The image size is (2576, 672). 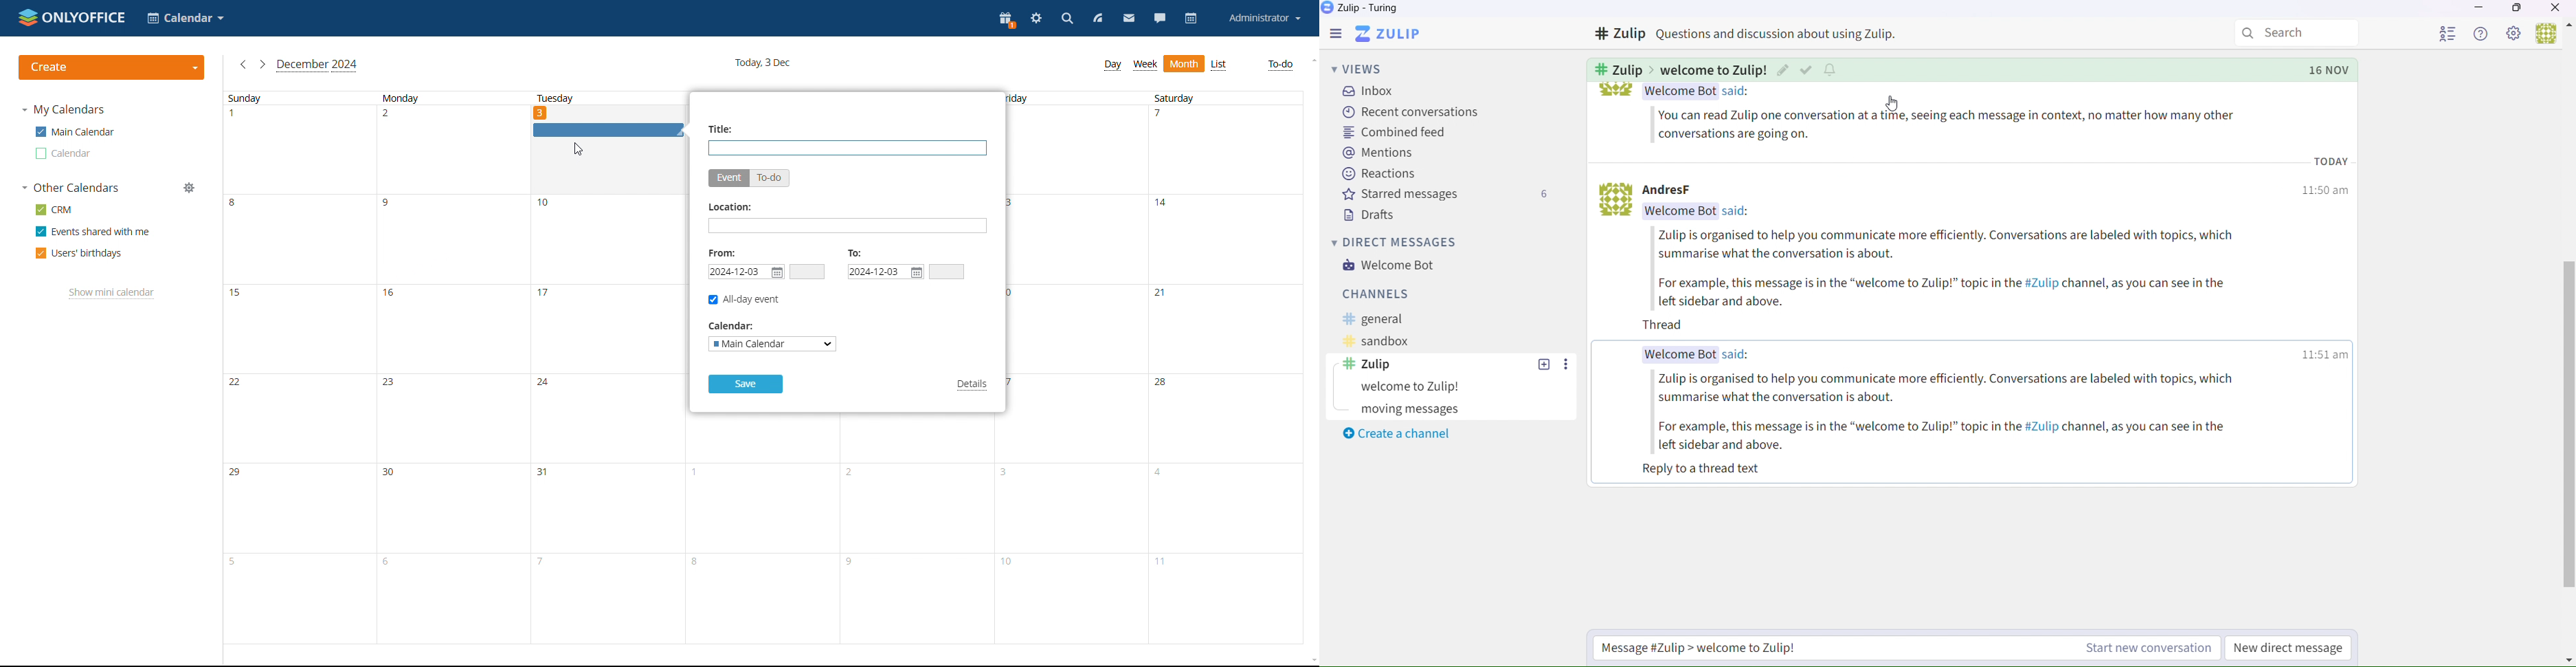 I want to click on create, so click(x=111, y=67).